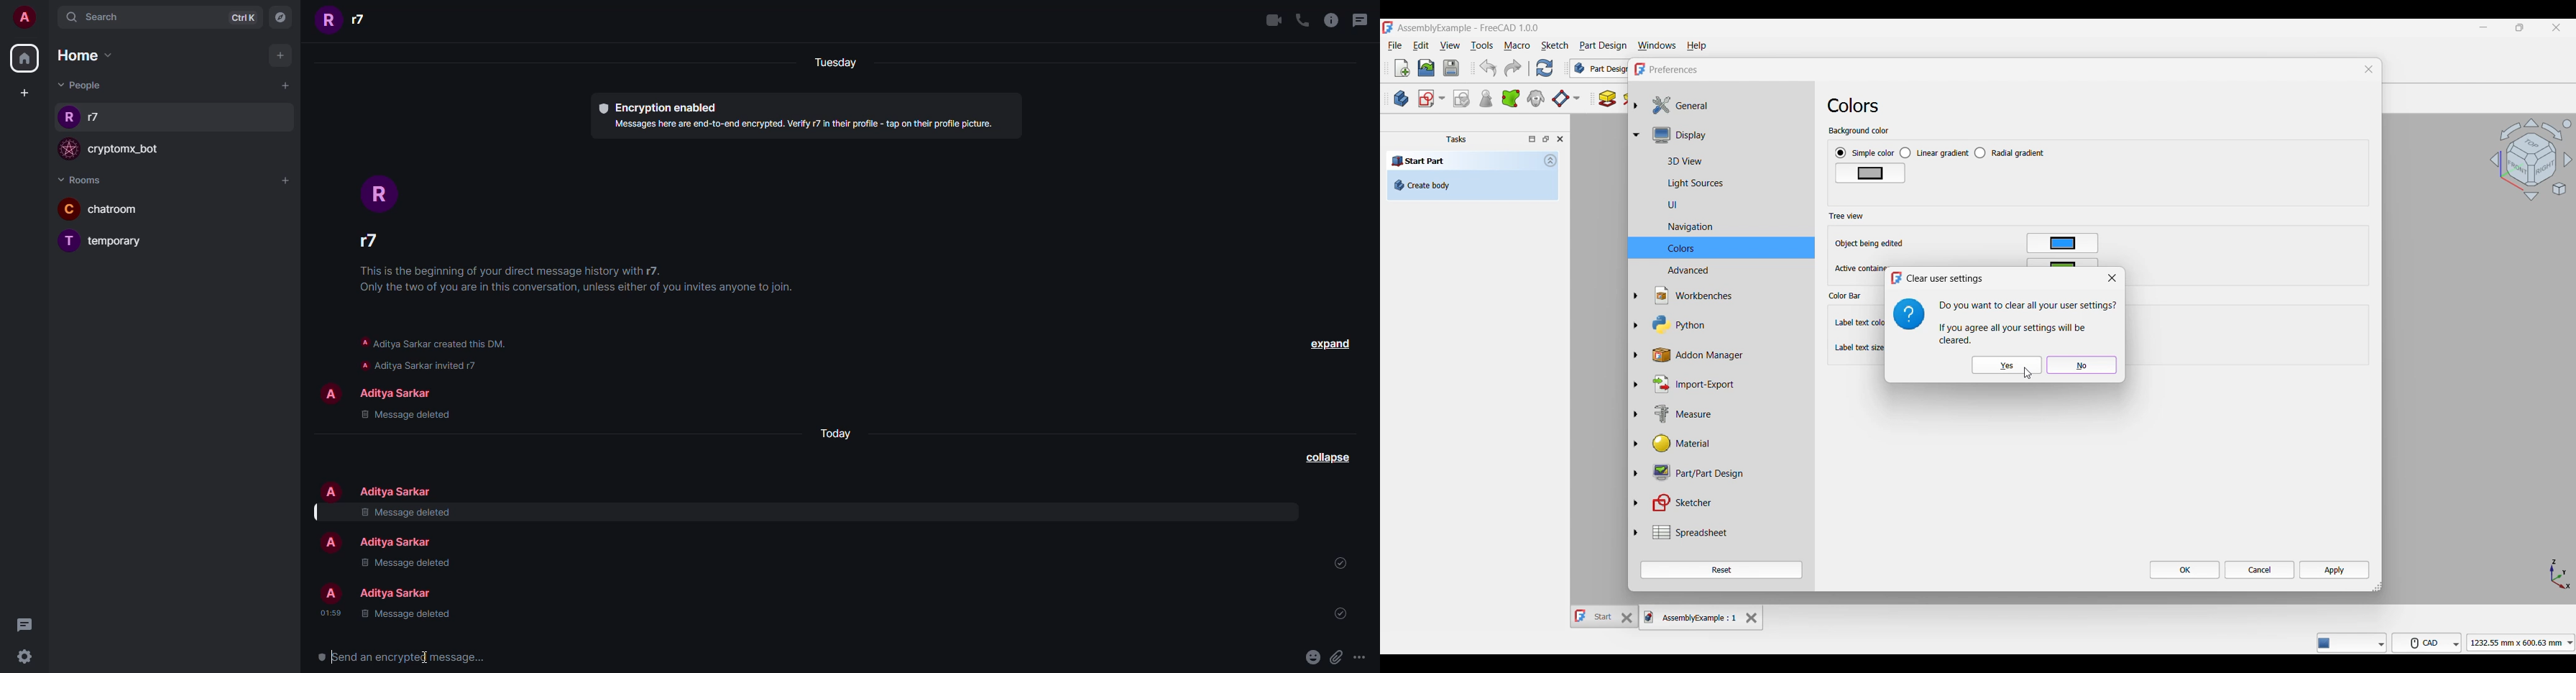 Image resolution: width=2576 pixels, height=700 pixels. Describe the element at coordinates (1670, 161) in the screenshot. I see `3D view` at that location.